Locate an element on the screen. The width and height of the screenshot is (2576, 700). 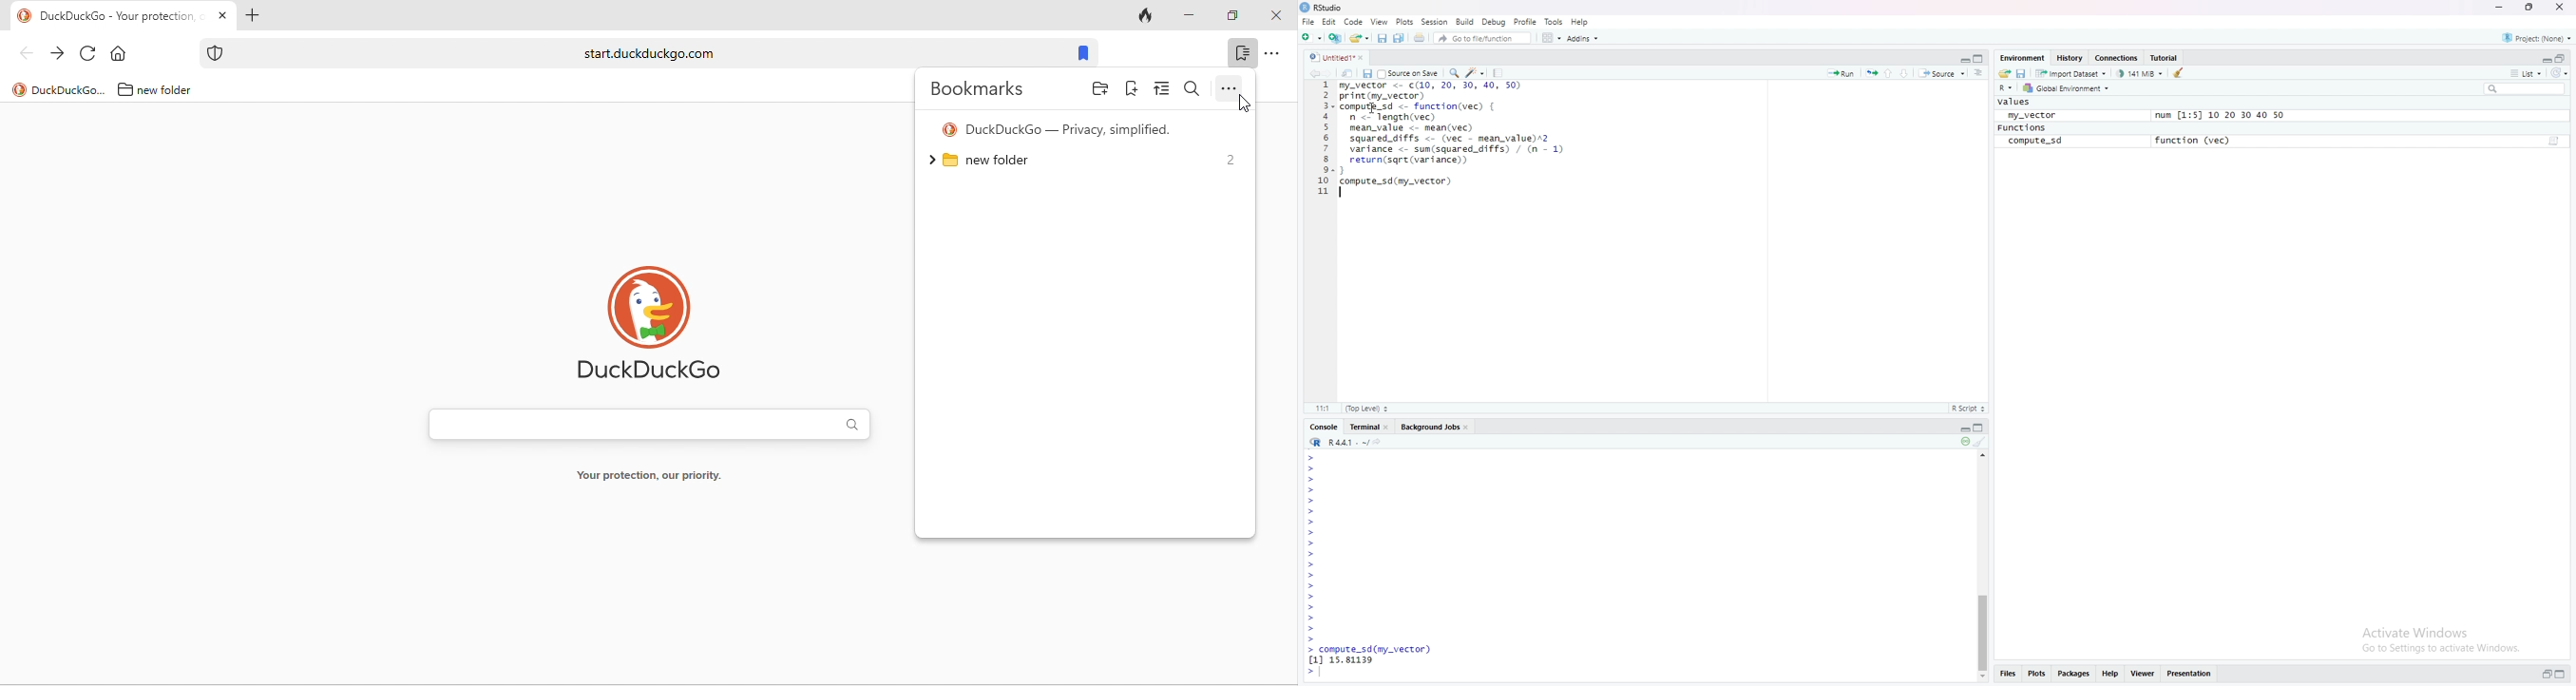
option is located at coordinates (1231, 88).